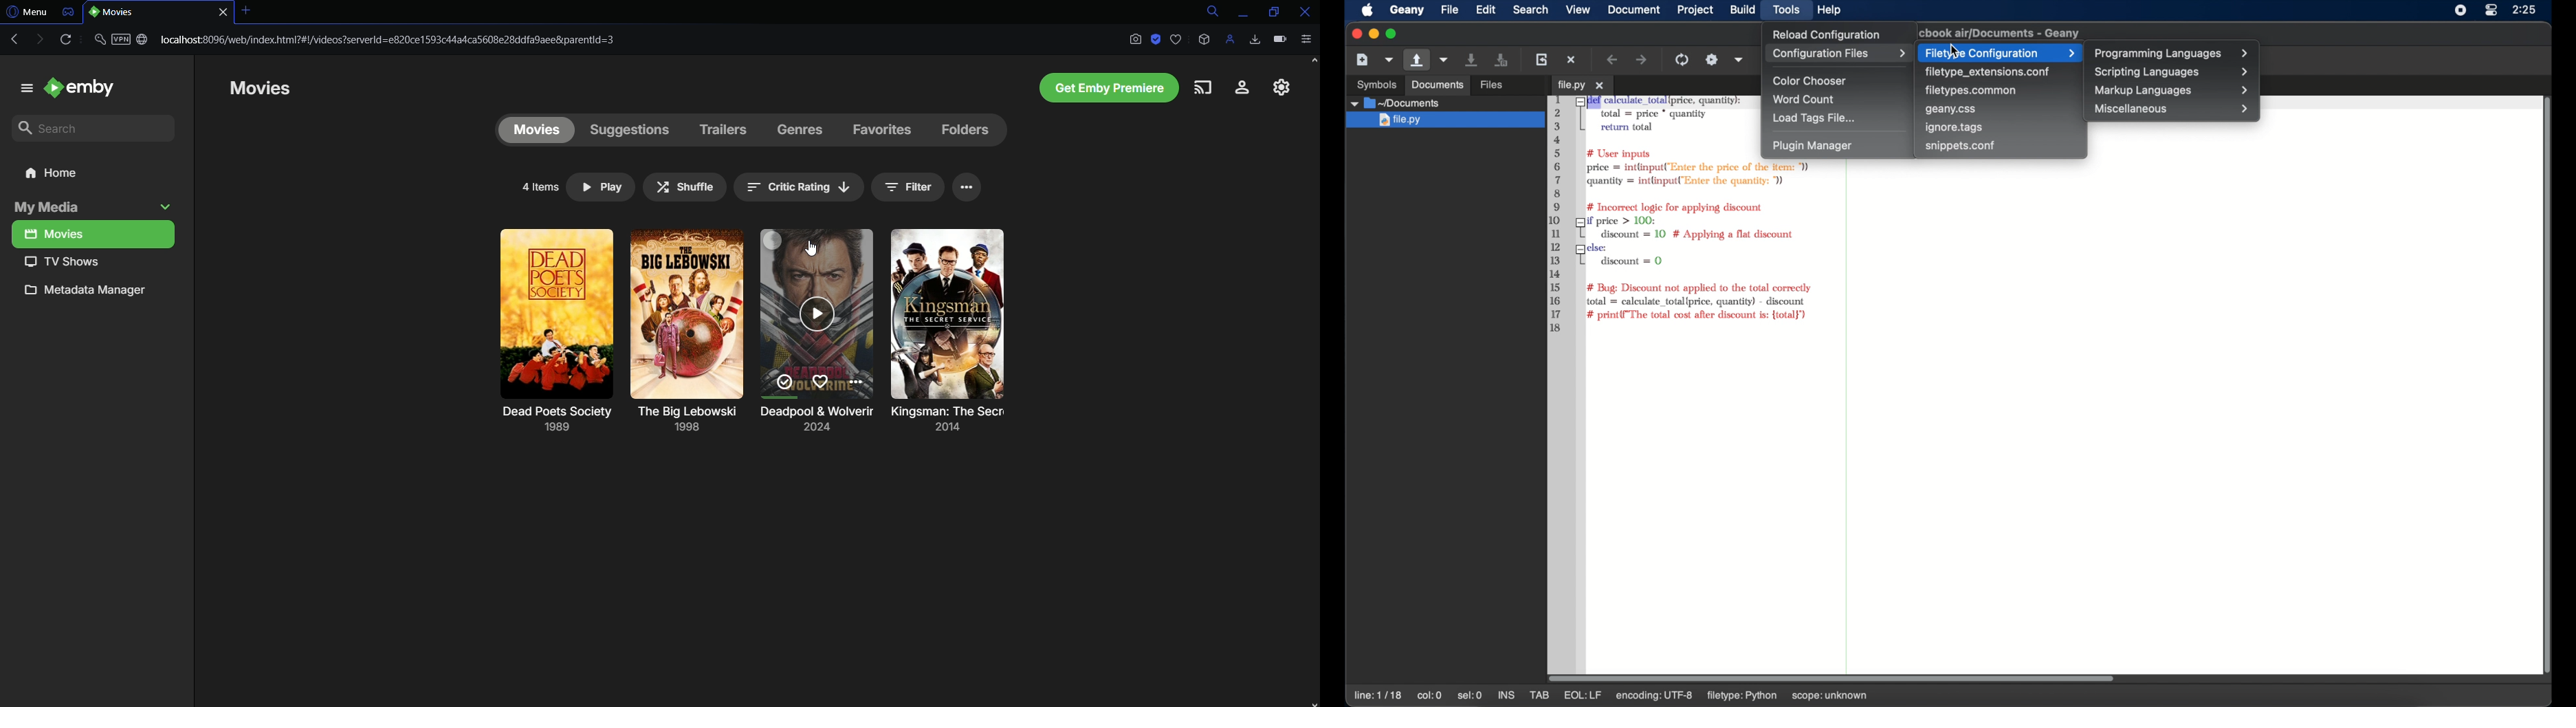  Describe the element at coordinates (1279, 40) in the screenshot. I see `Battery` at that location.